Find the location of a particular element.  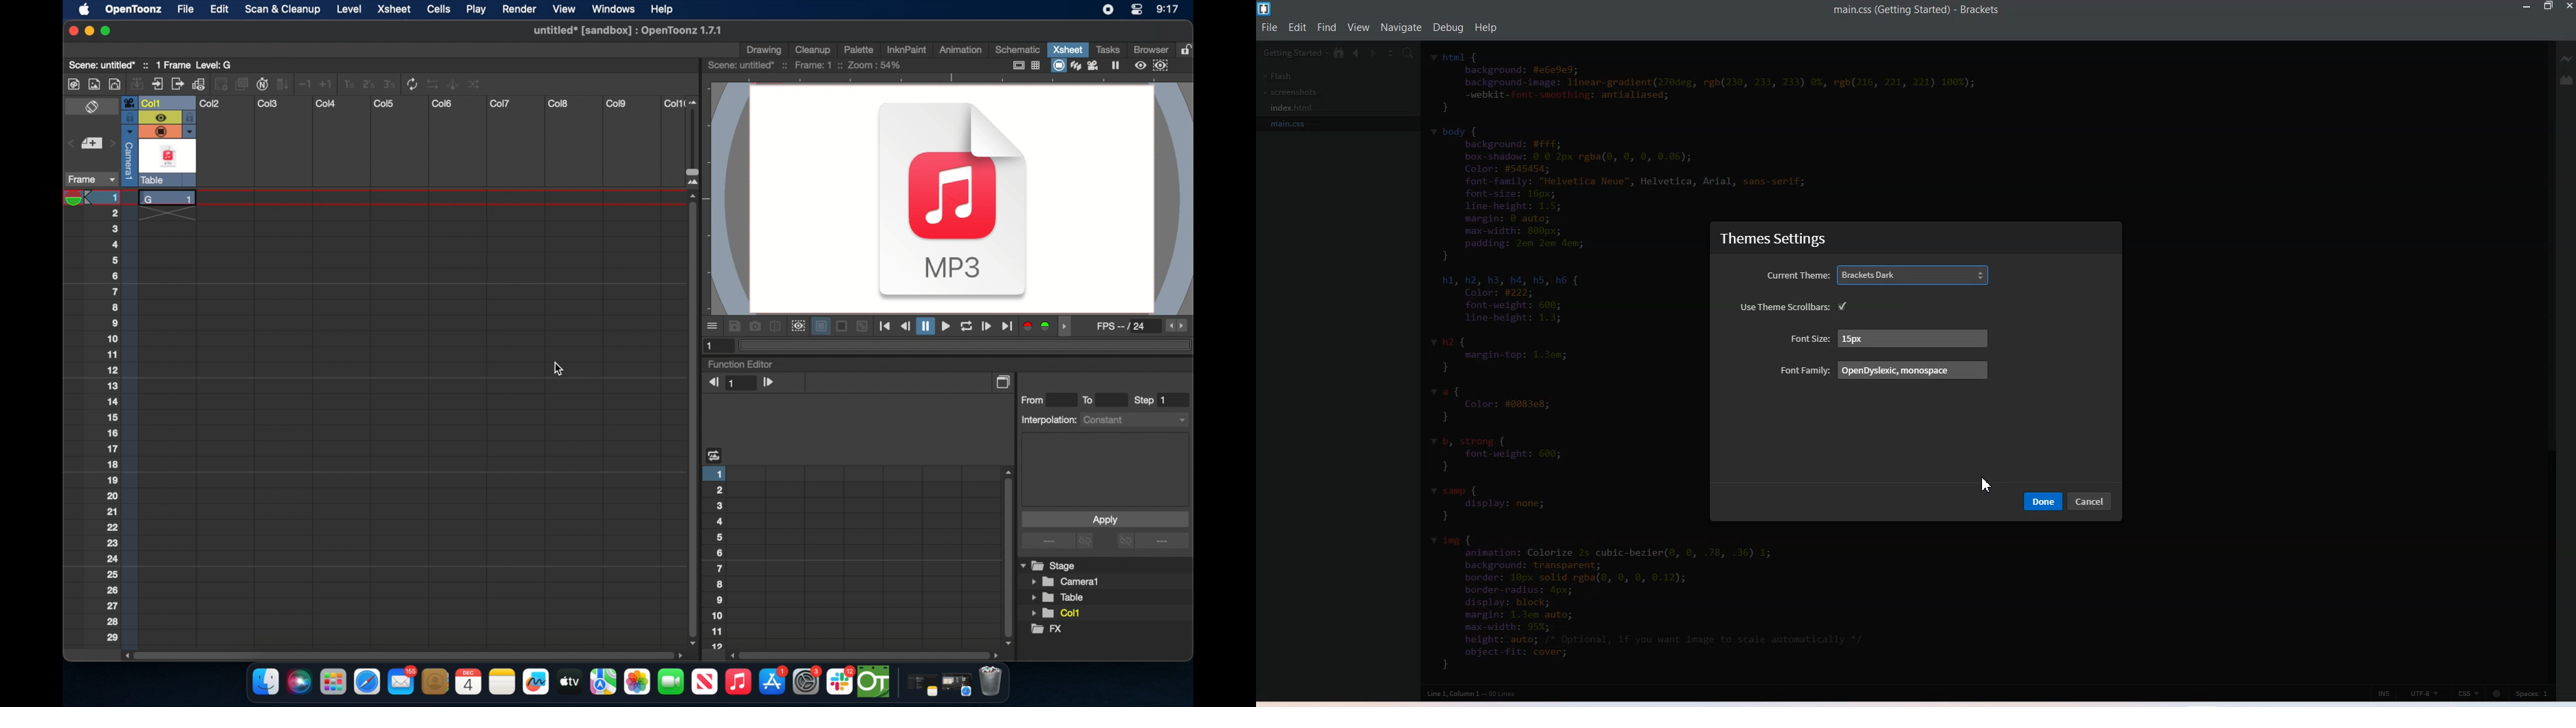

palette is located at coordinates (859, 49).